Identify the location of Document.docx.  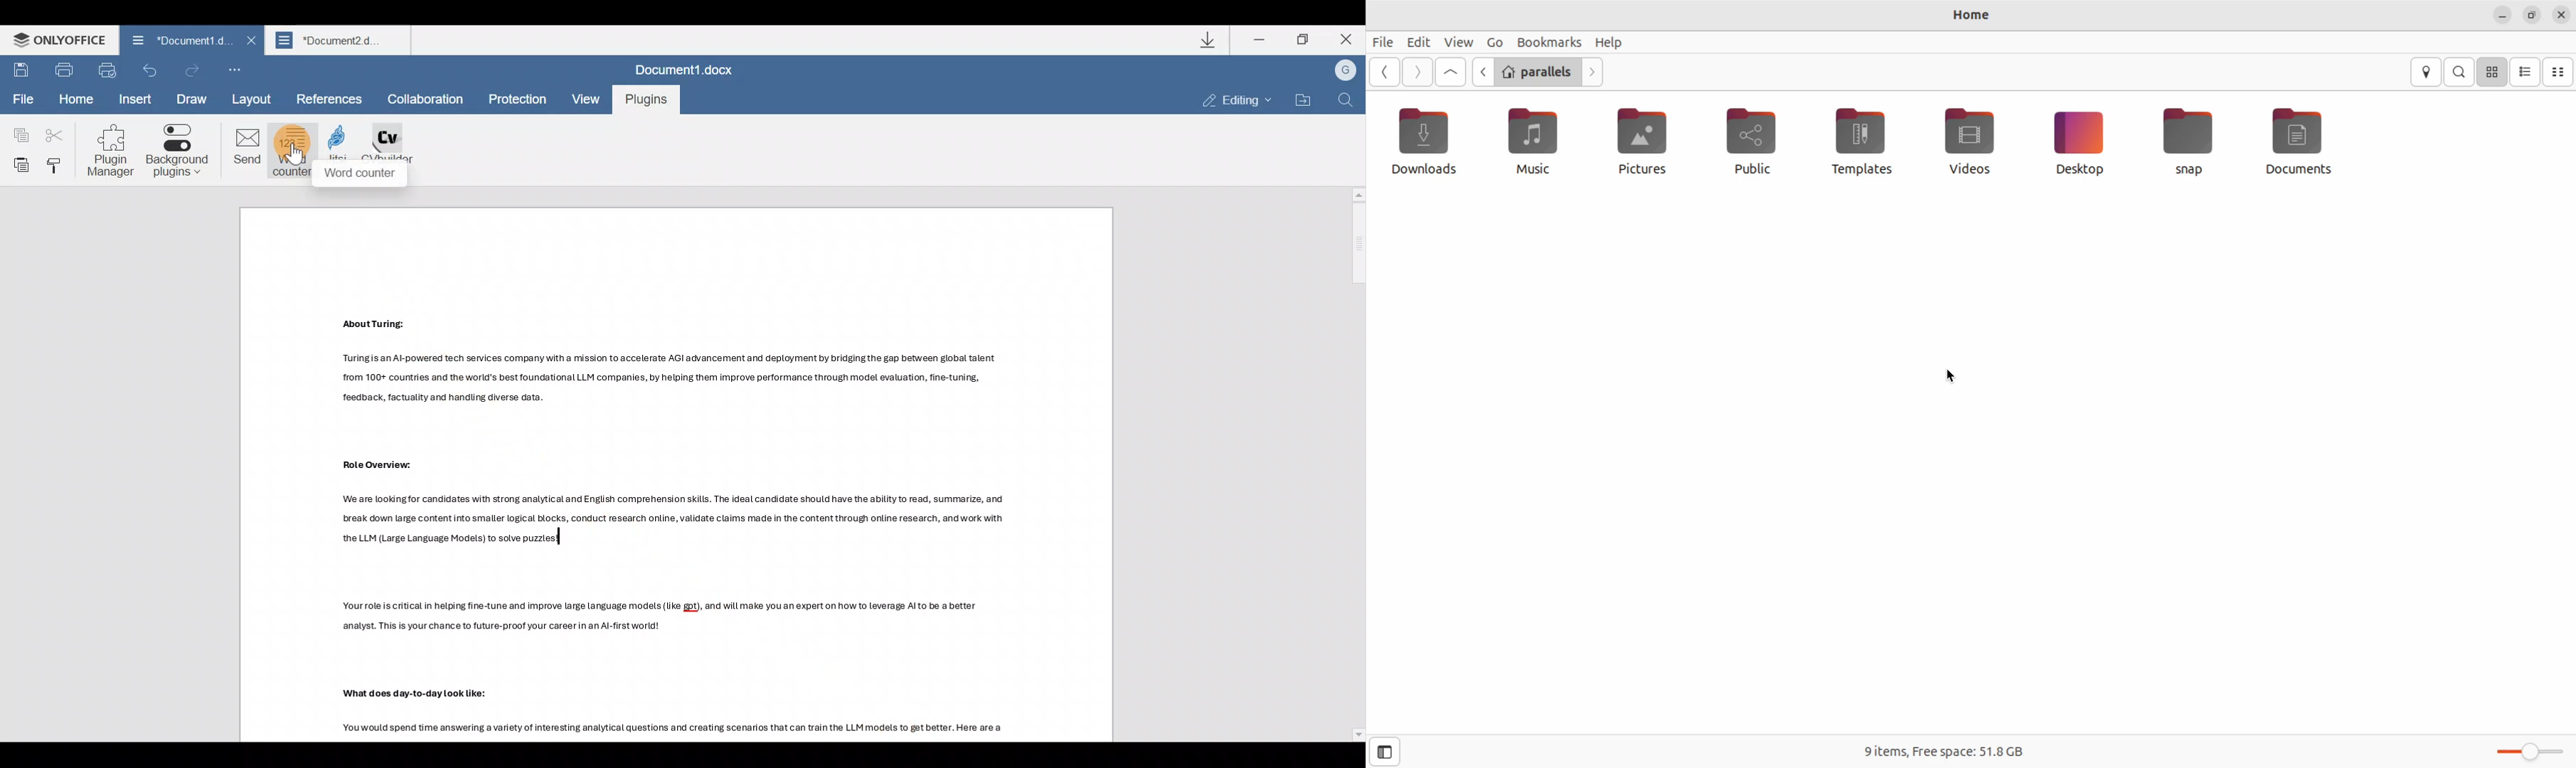
(686, 68).